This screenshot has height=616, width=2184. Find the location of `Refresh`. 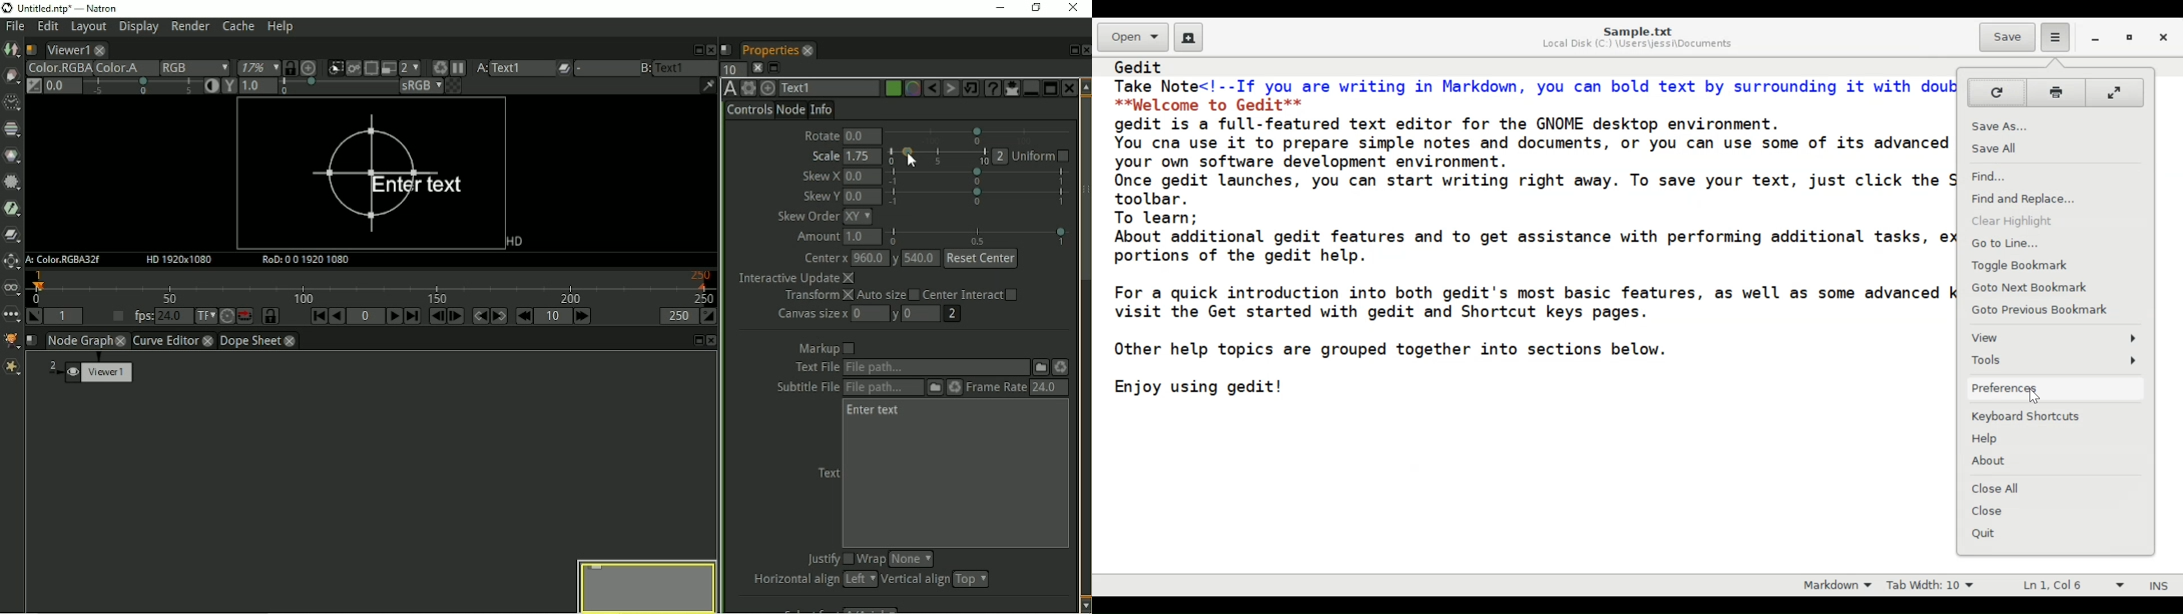

Refresh is located at coordinates (1997, 93).